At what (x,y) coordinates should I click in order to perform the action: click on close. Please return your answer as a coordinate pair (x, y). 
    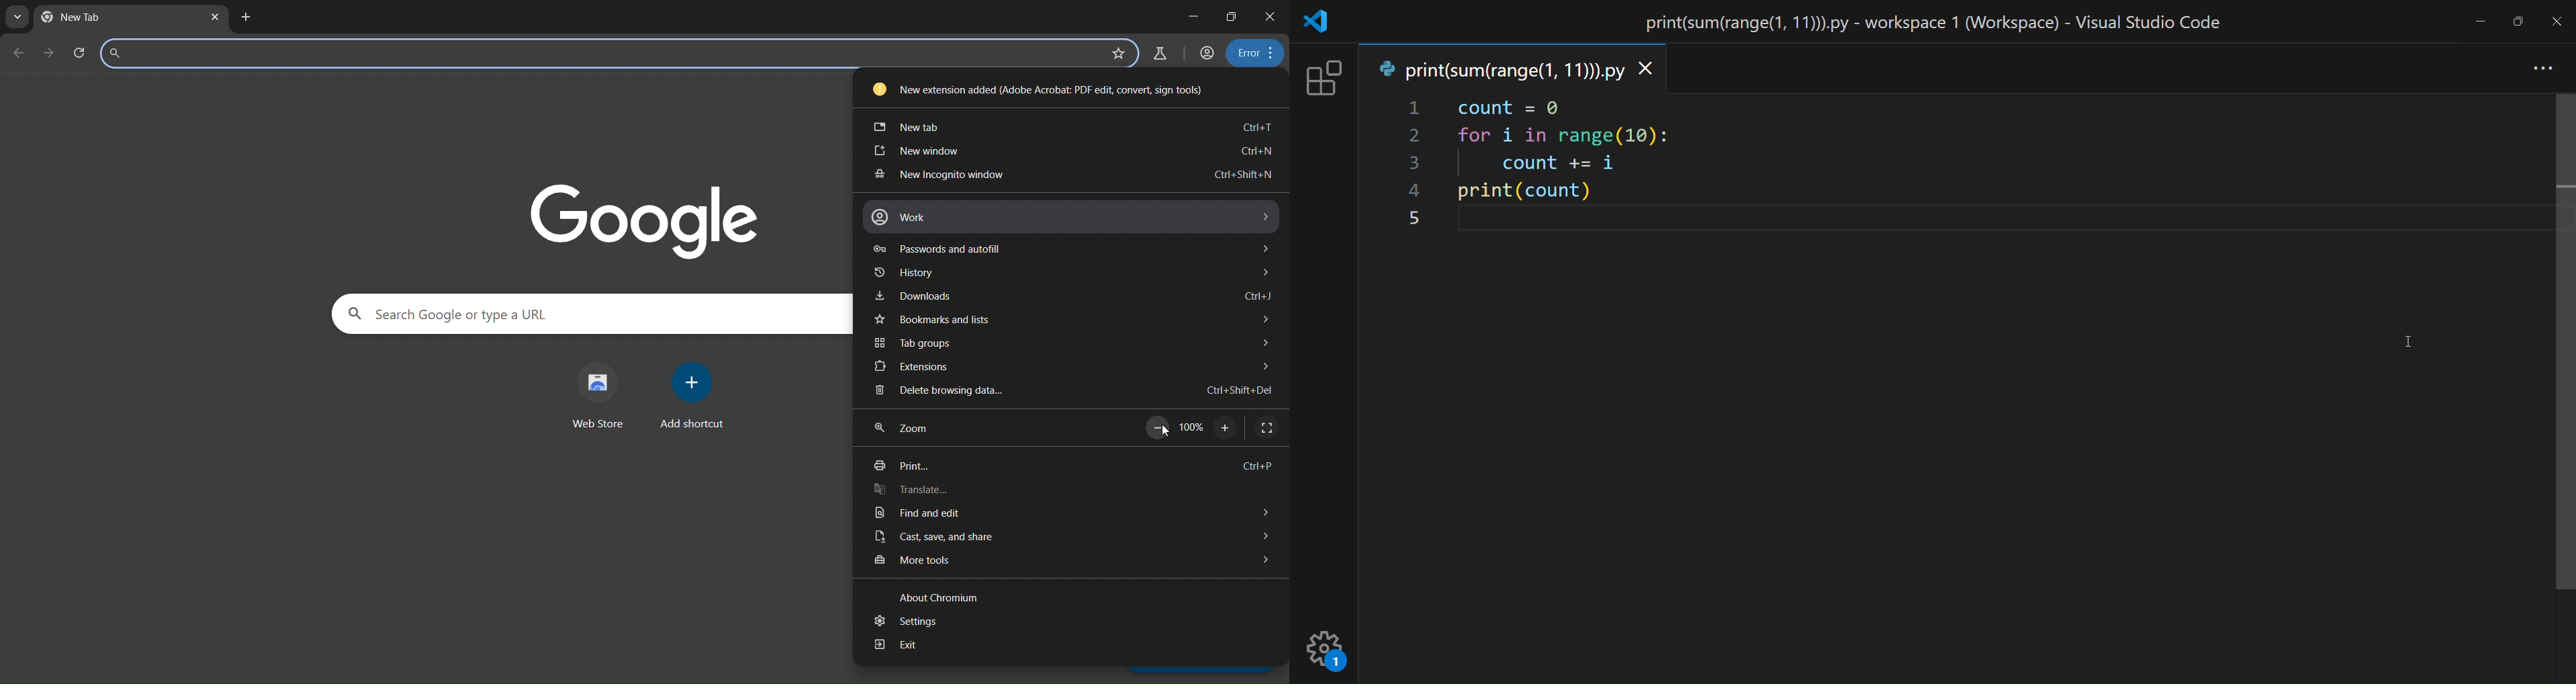
    Looking at the image, I should click on (2558, 21).